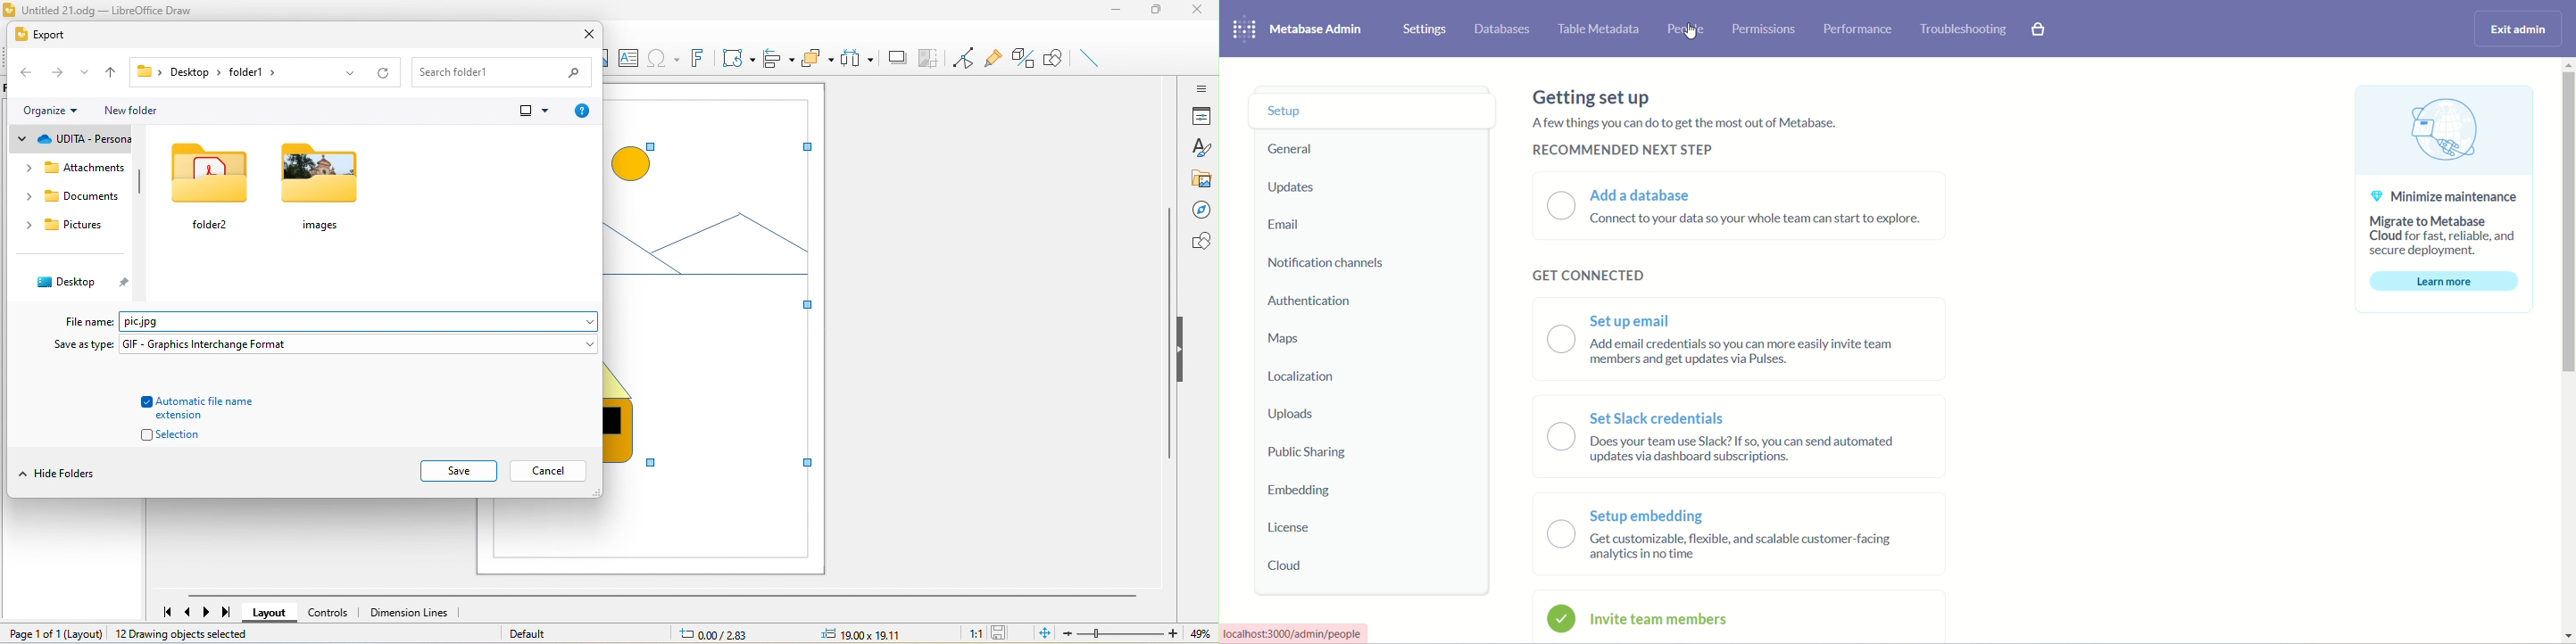 The height and width of the screenshot is (644, 2576). Describe the element at coordinates (1201, 116) in the screenshot. I see `properties` at that location.